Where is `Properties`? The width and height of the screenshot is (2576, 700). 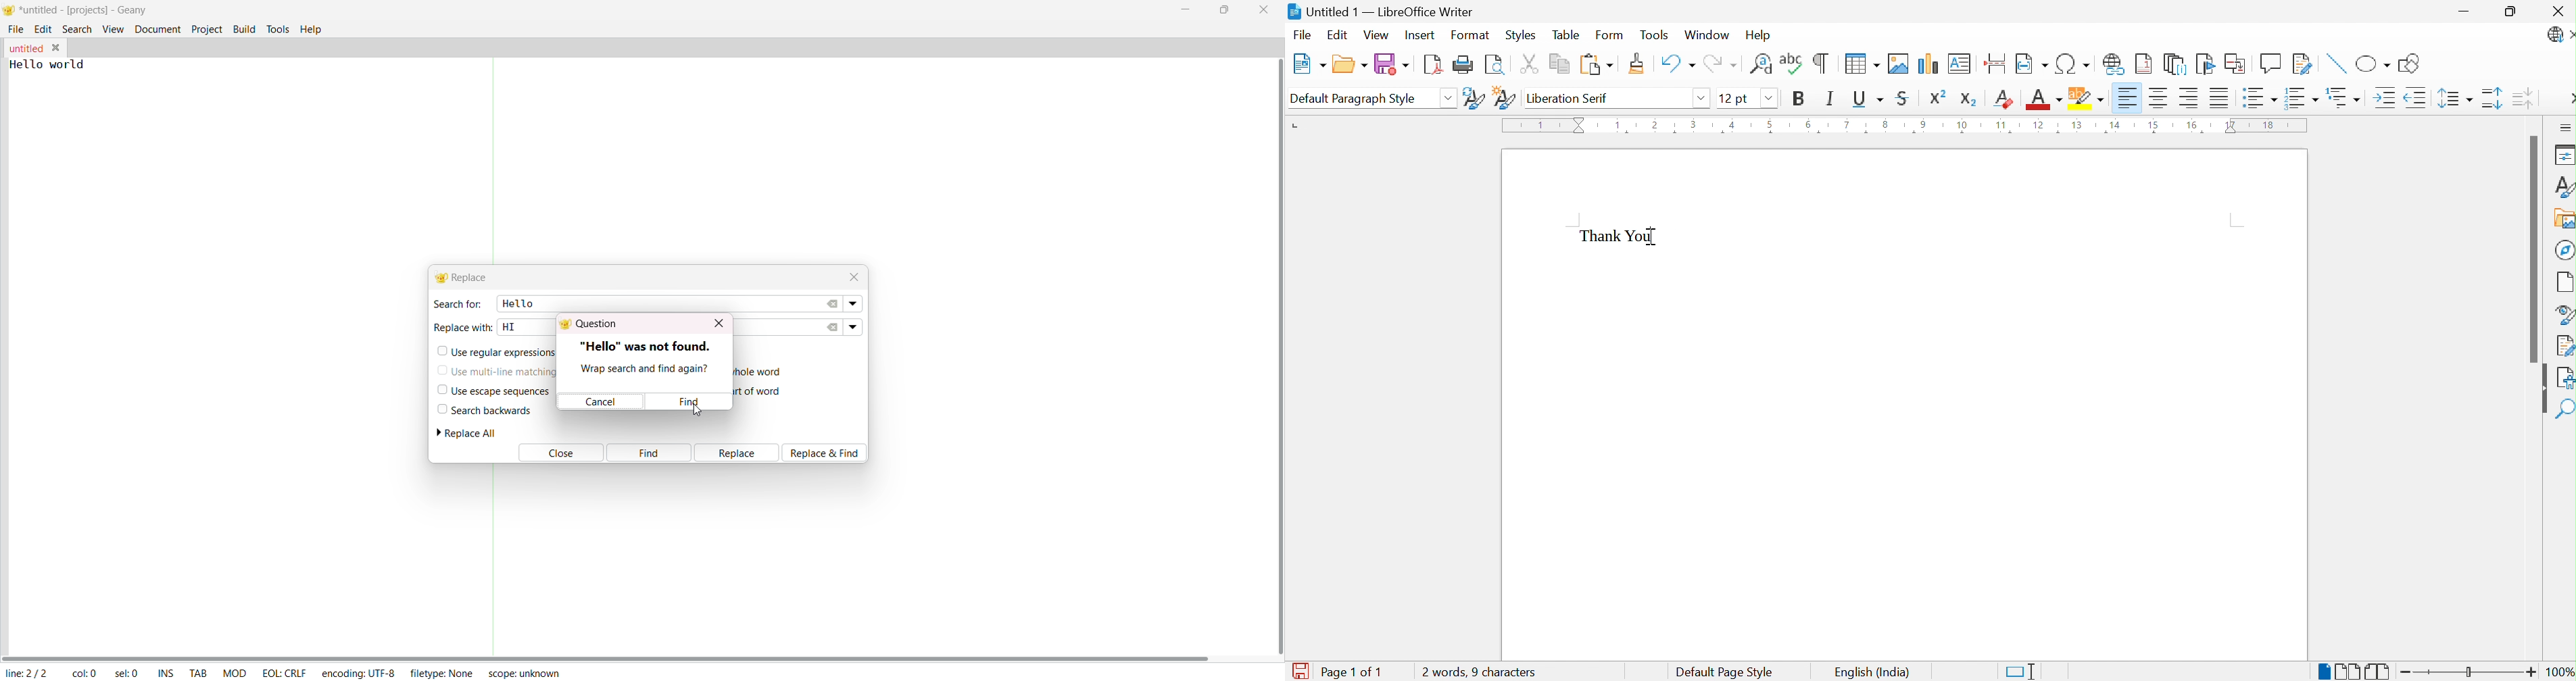 Properties is located at coordinates (2562, 155).